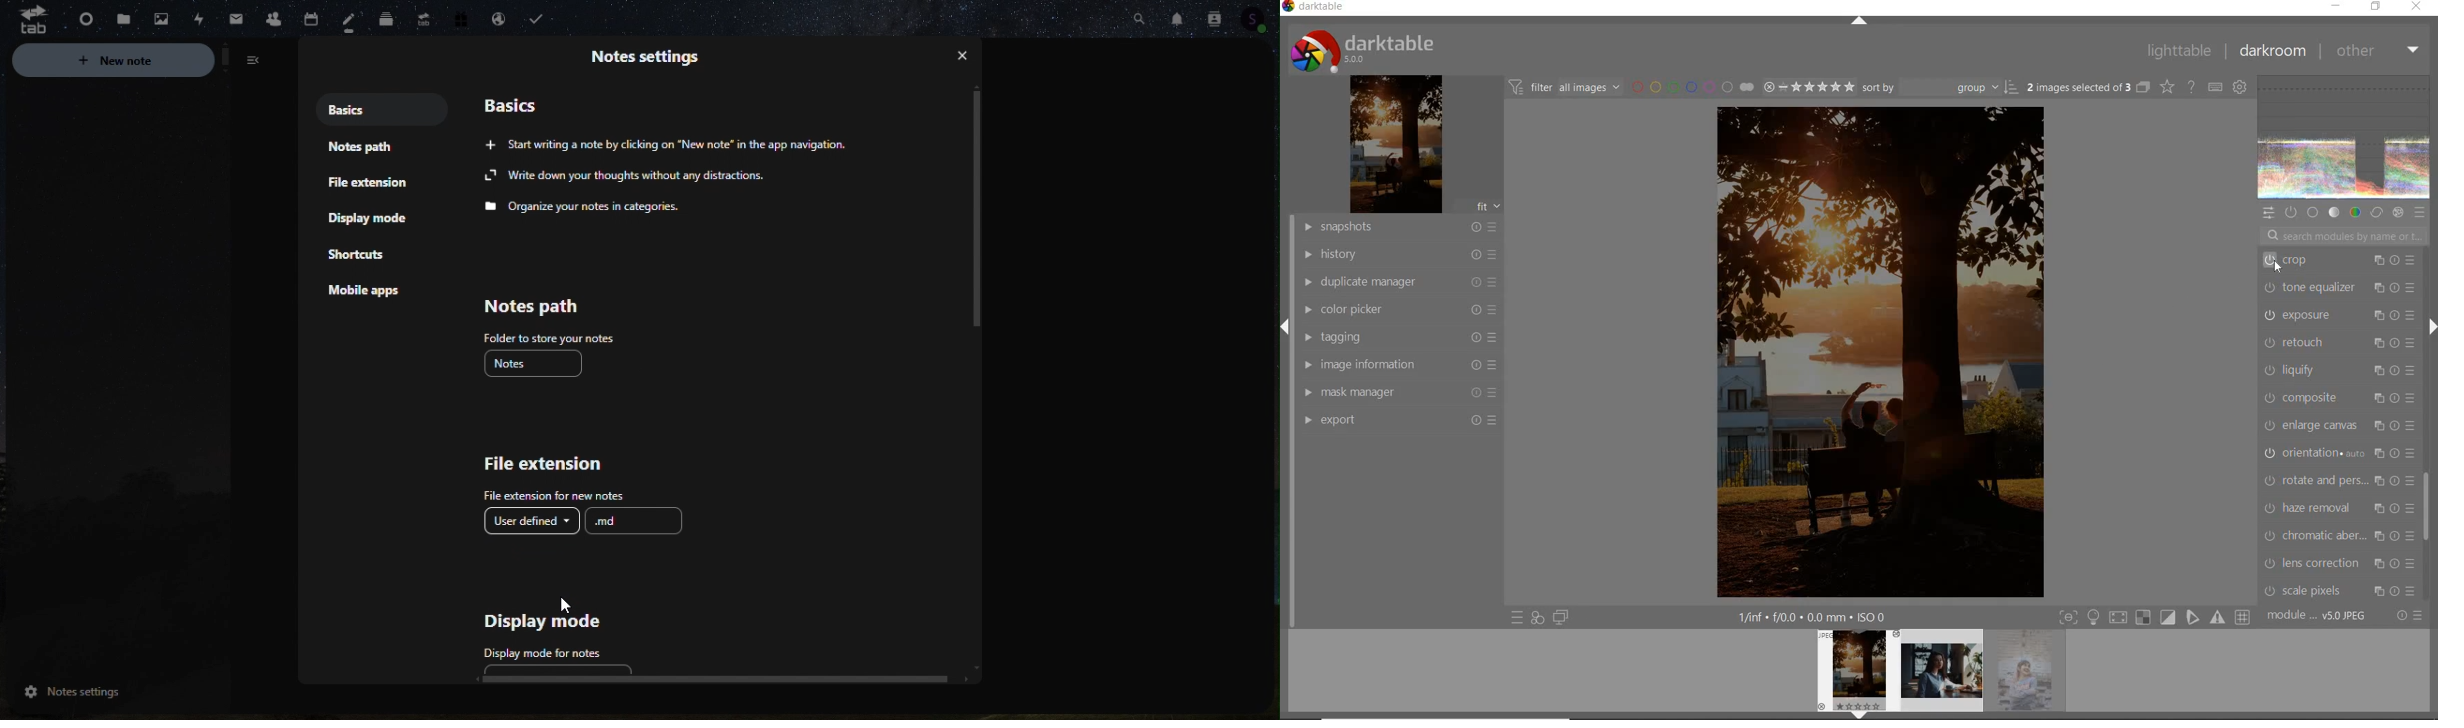 The width and height of the screenshot is (2464, 728). Describe the element at coordinates (1287, 326) in the screenshot. I see `expand/collapse` at that location.